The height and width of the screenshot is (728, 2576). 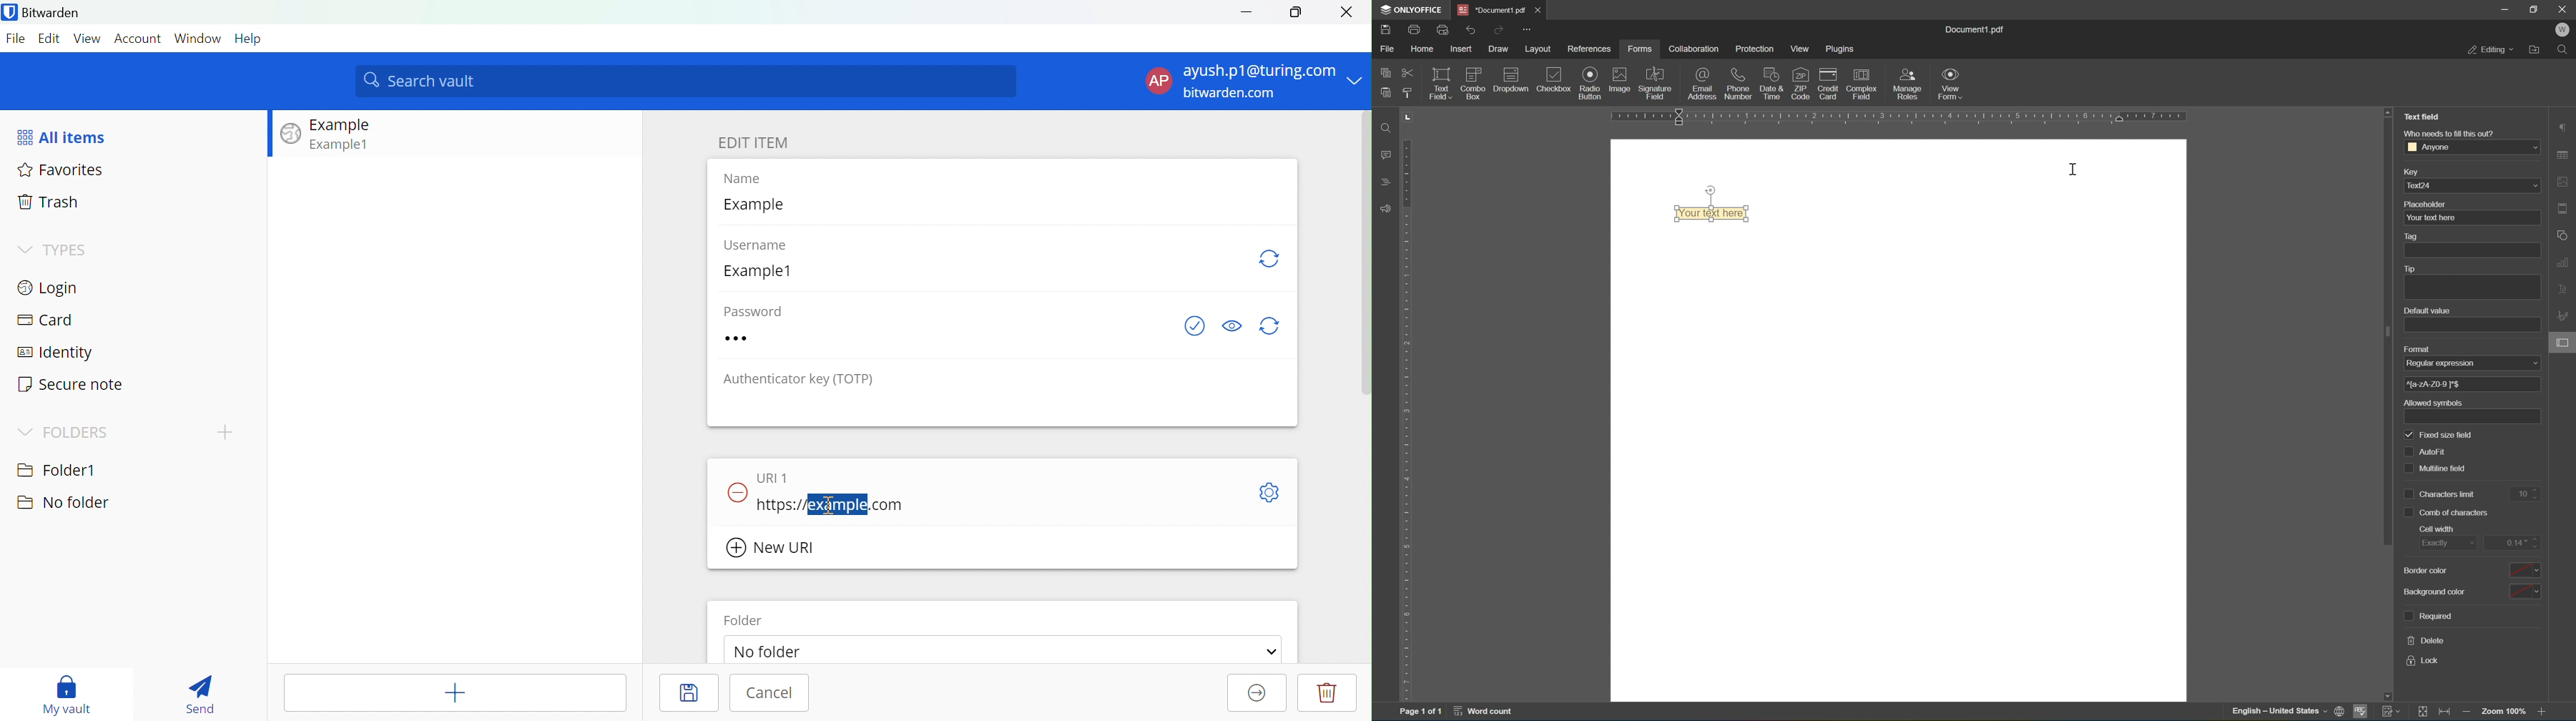 What do you see at coordinates (2427, 617) in the screenshot?
I see `required` at bounding box center [2427, 617].